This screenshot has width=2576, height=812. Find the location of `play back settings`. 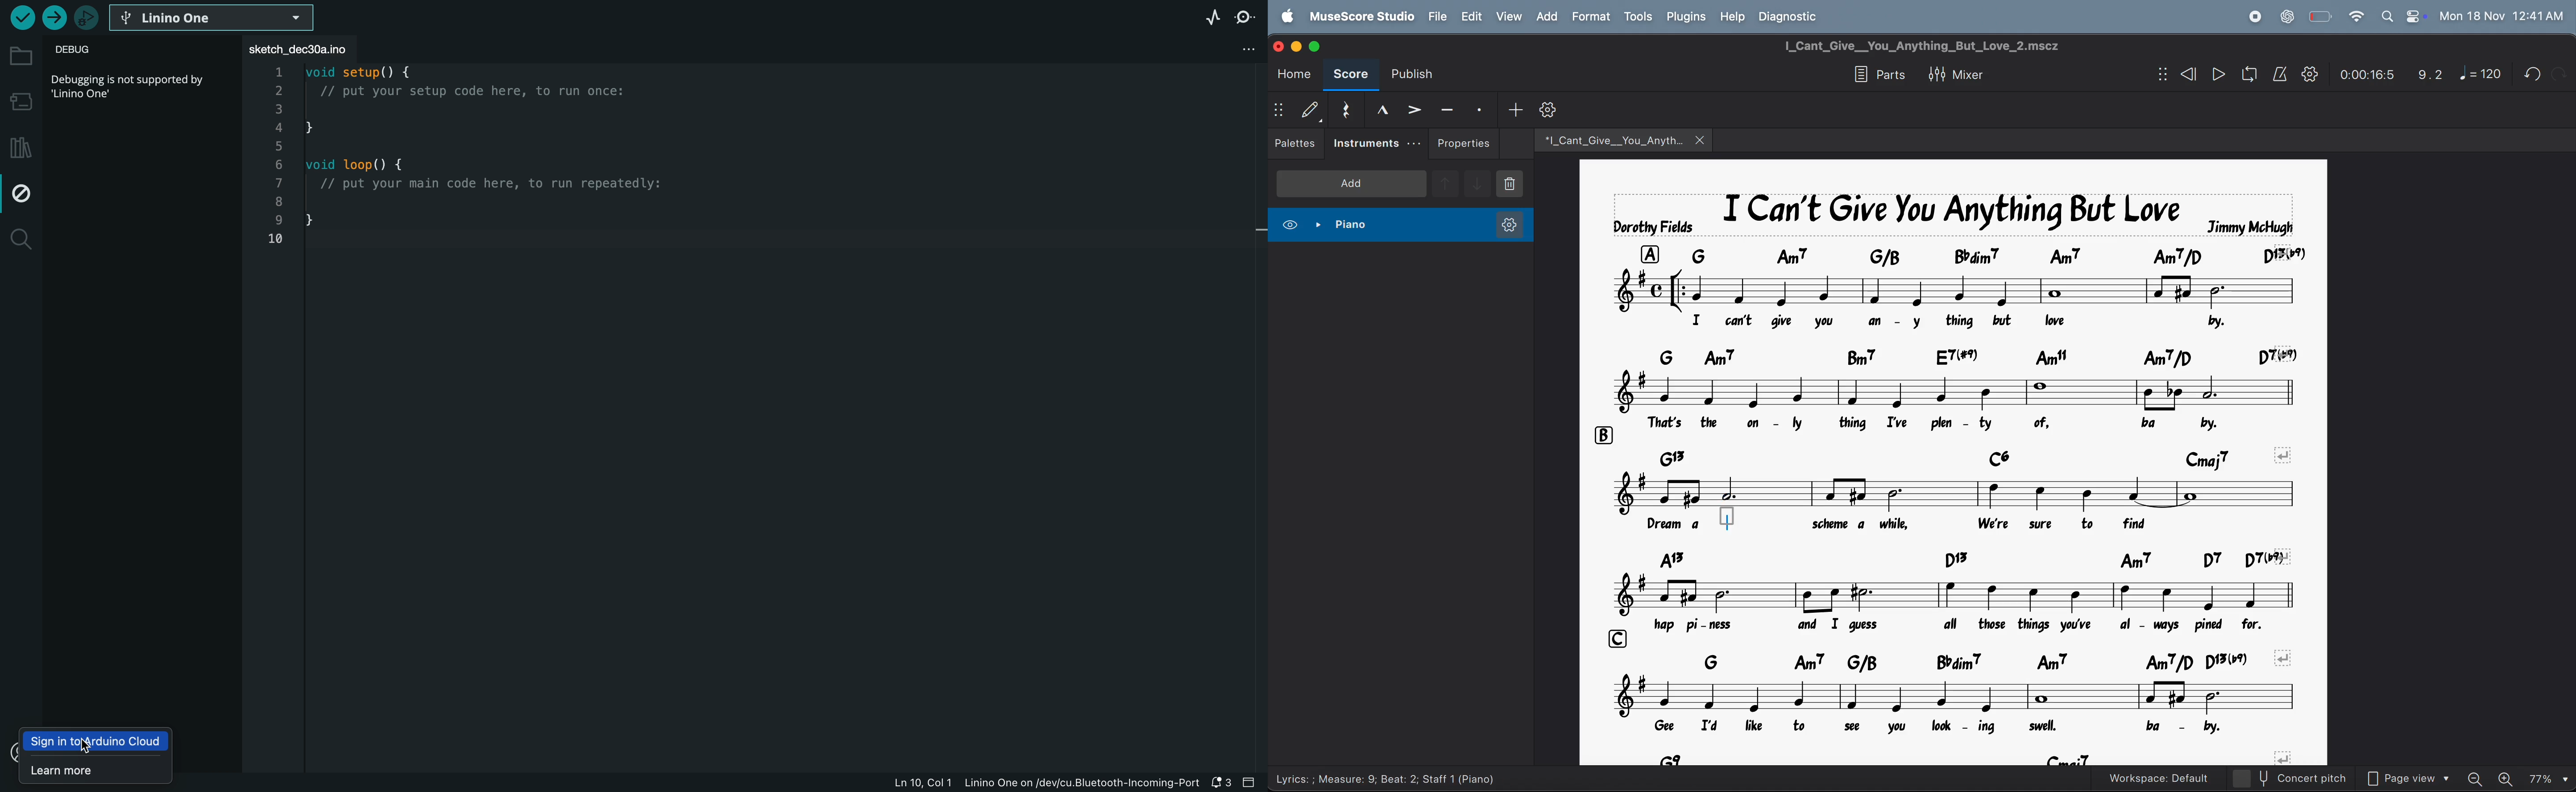

play back settings is located at coordinates (2310, 75).